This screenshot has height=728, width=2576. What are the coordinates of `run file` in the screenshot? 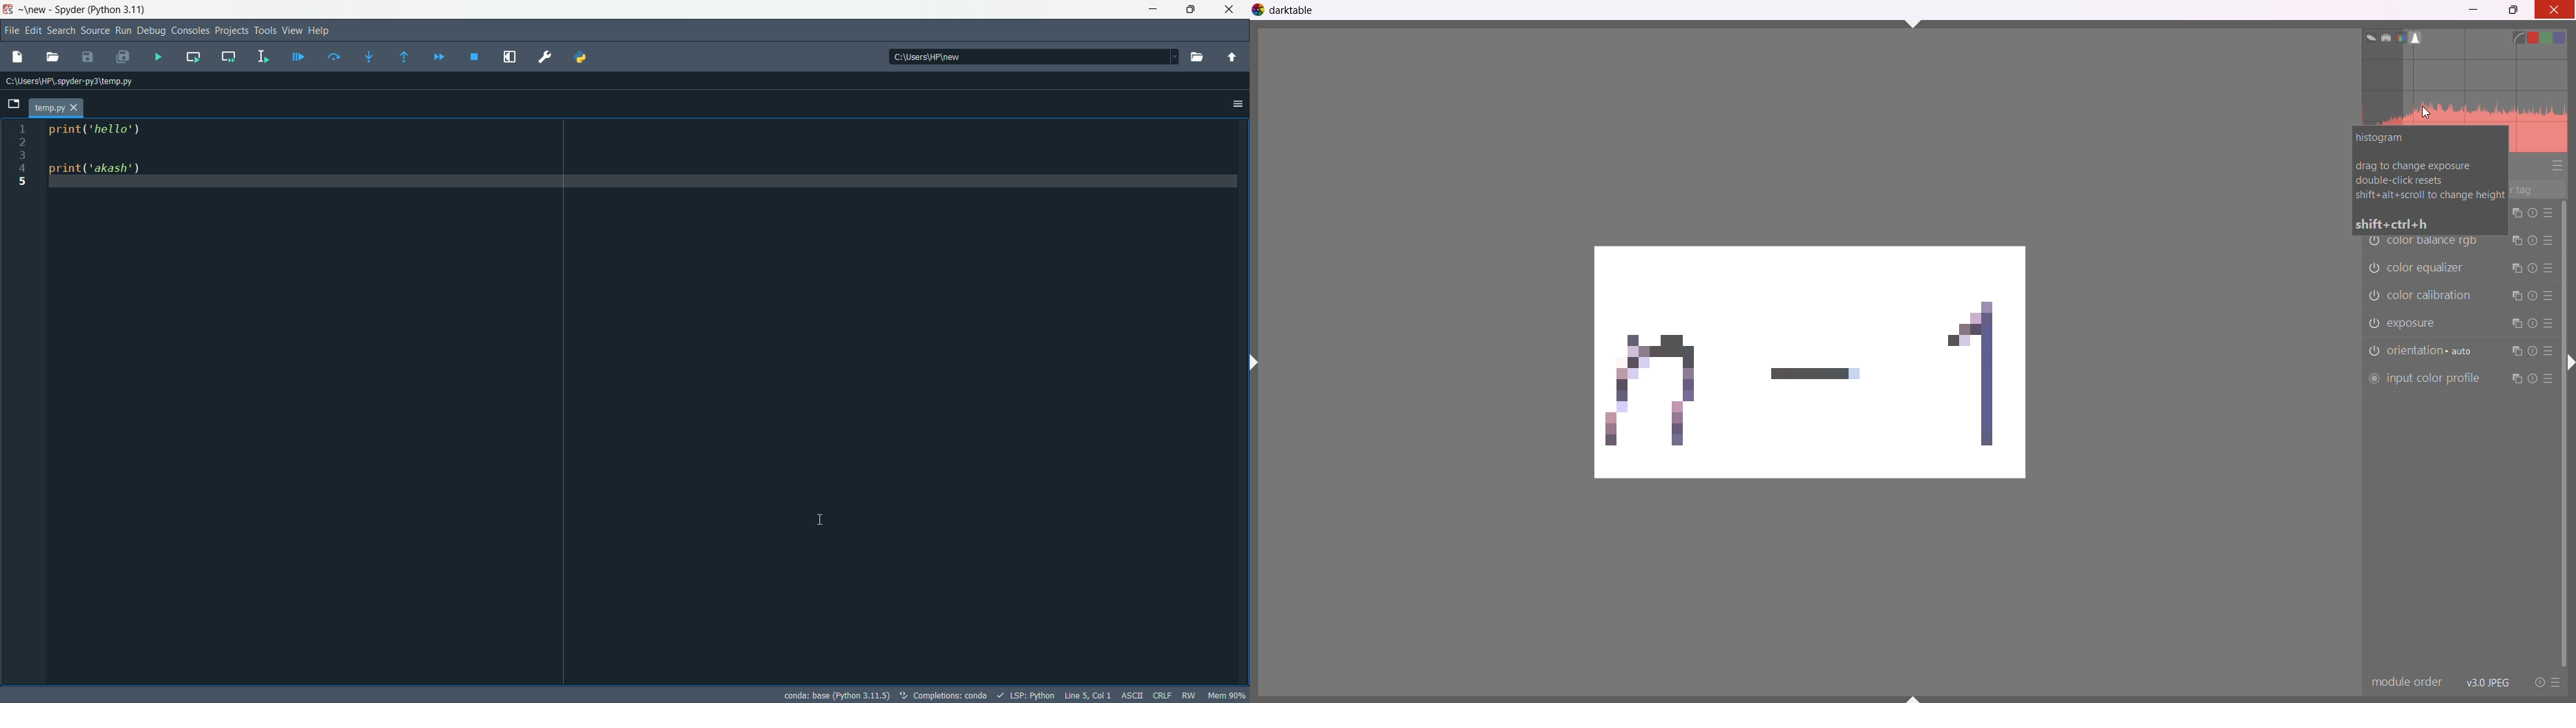 It's located at (157, 57).